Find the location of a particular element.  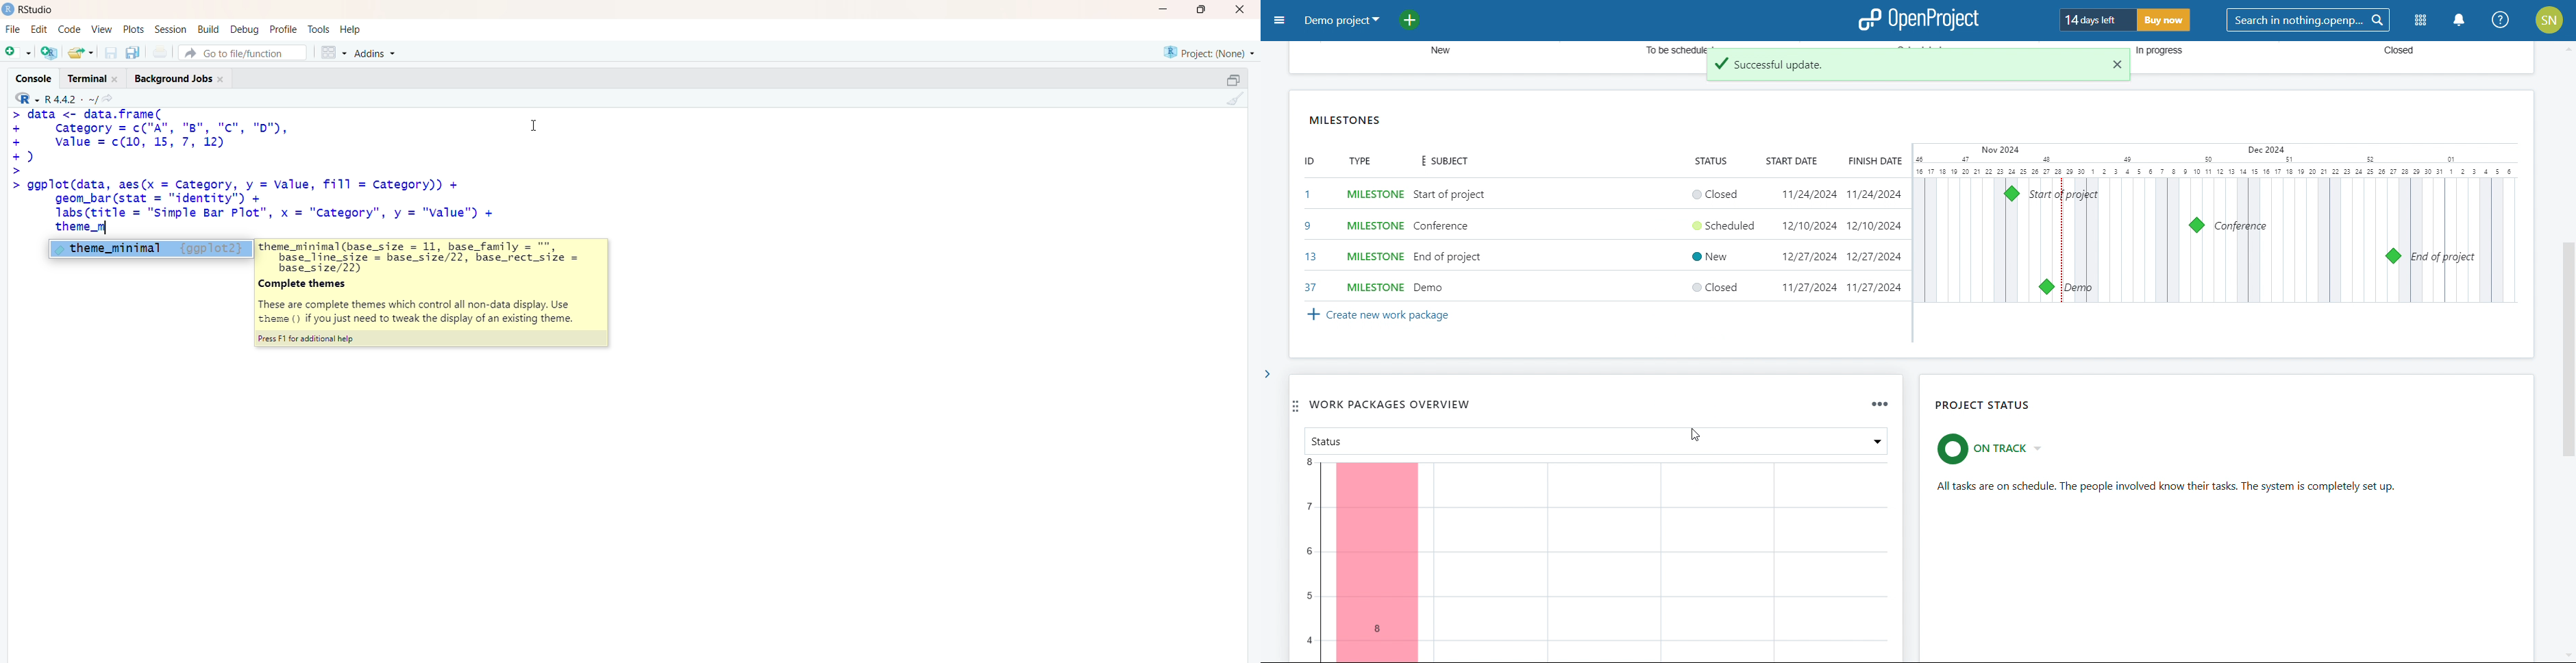

R language is located at coordinates (28, 98).